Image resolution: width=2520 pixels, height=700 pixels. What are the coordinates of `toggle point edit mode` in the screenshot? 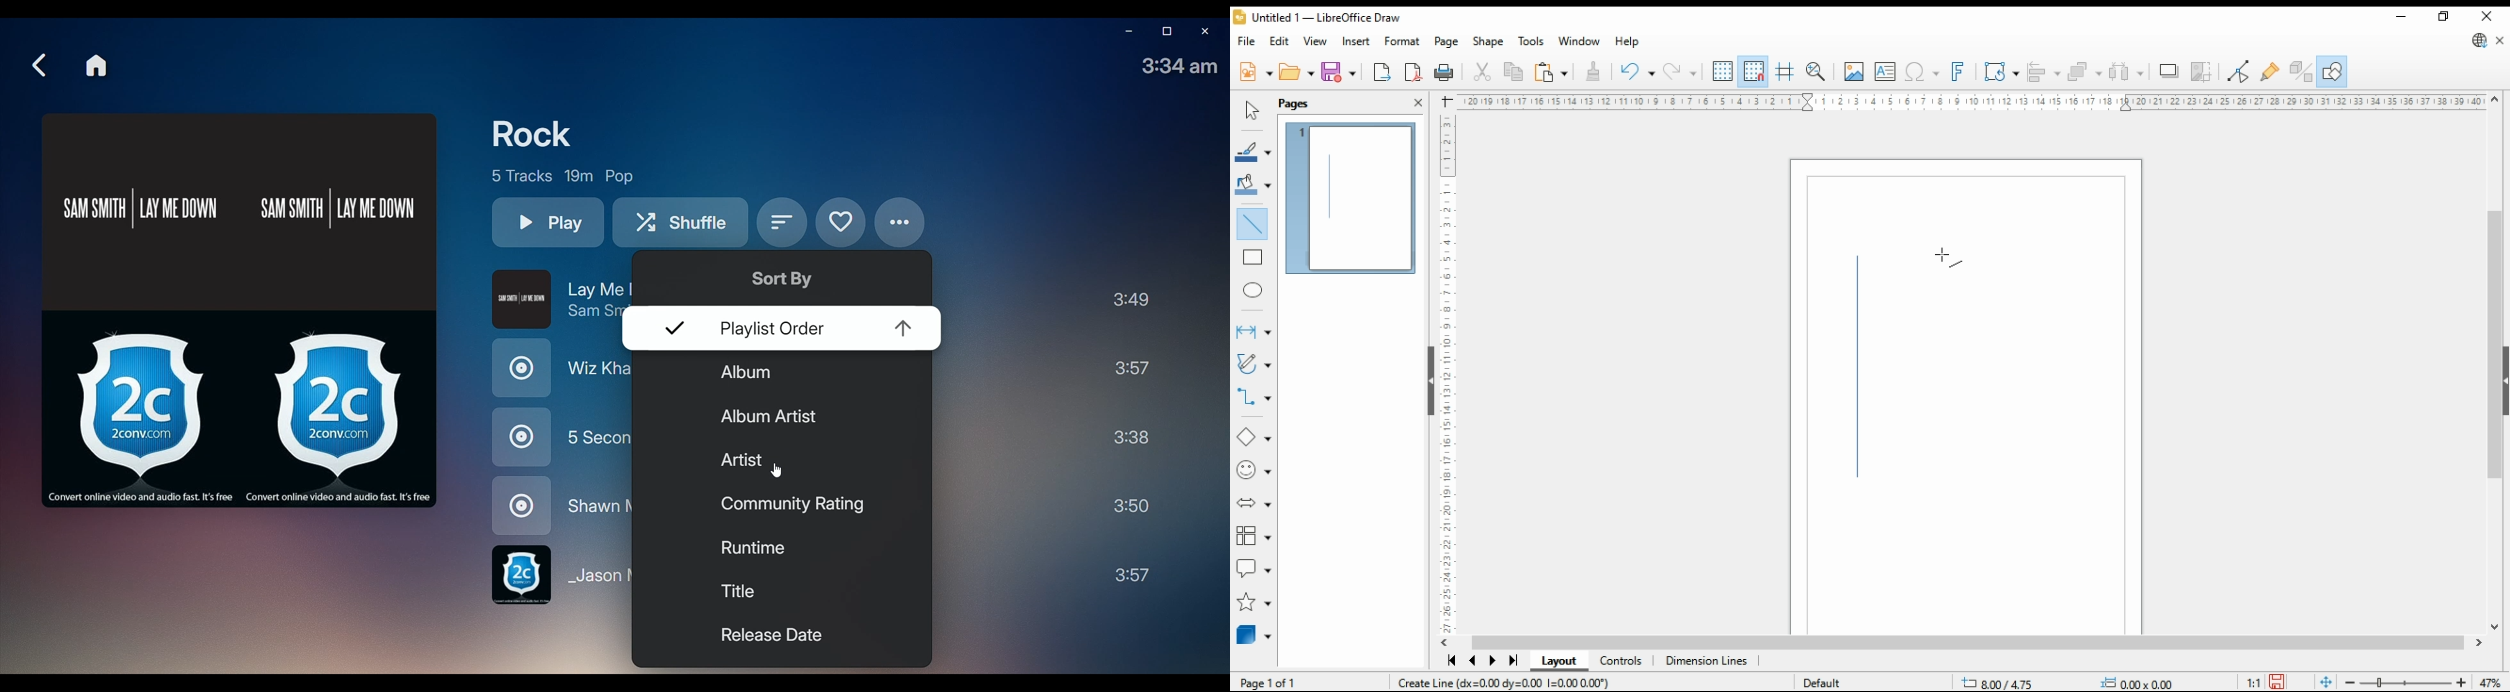 It's located at (2240, 69).